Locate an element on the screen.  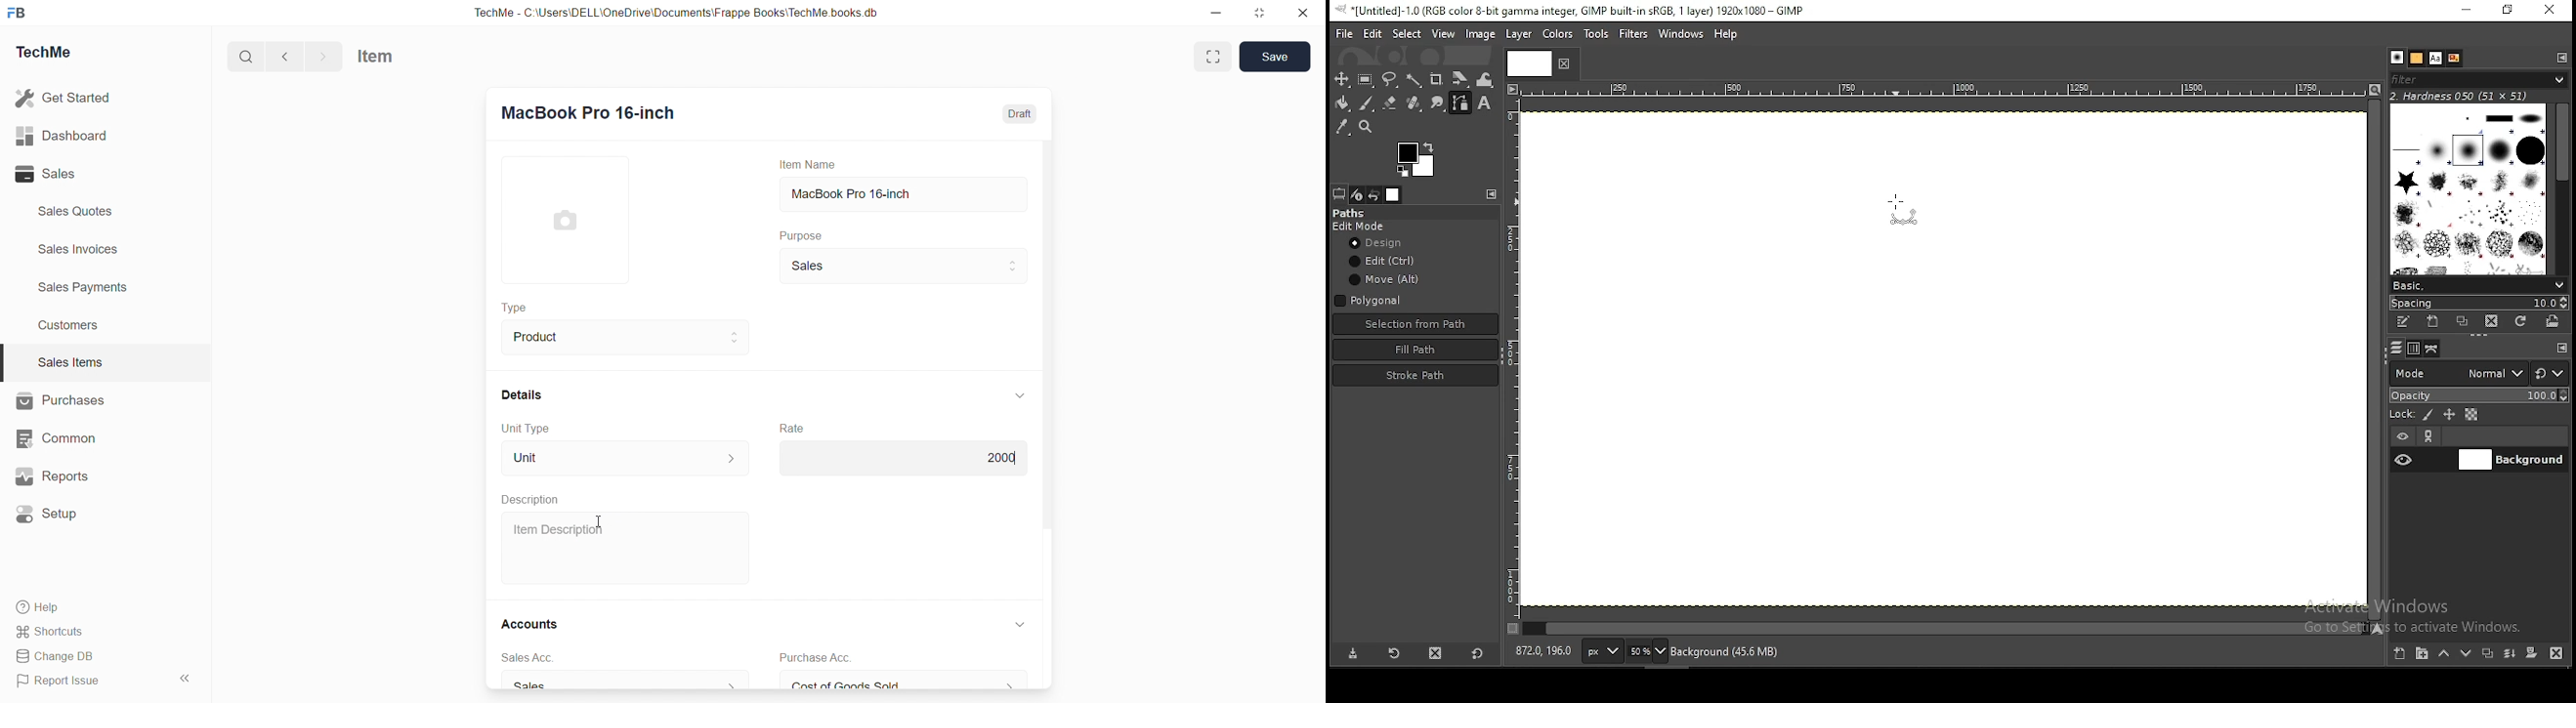
link is located at coordinates (2430, 436).